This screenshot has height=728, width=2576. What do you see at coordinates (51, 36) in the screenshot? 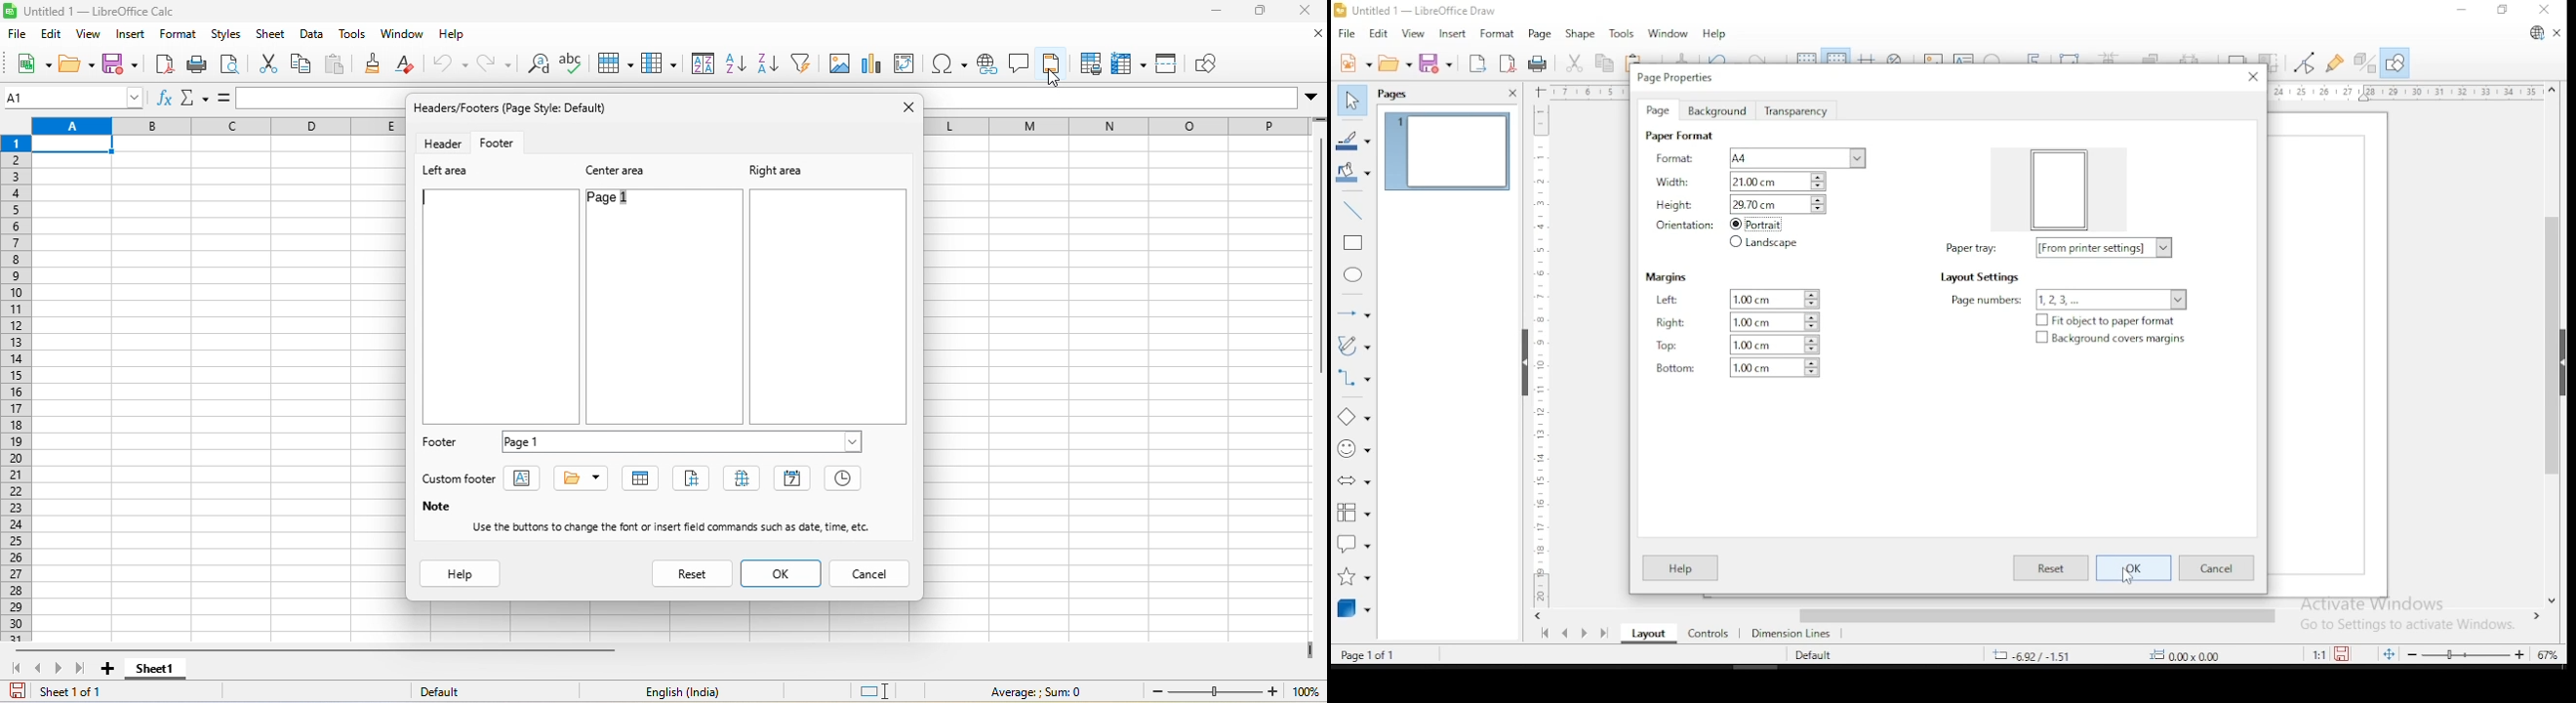
I see `edit` at bounding box center [51, 36].